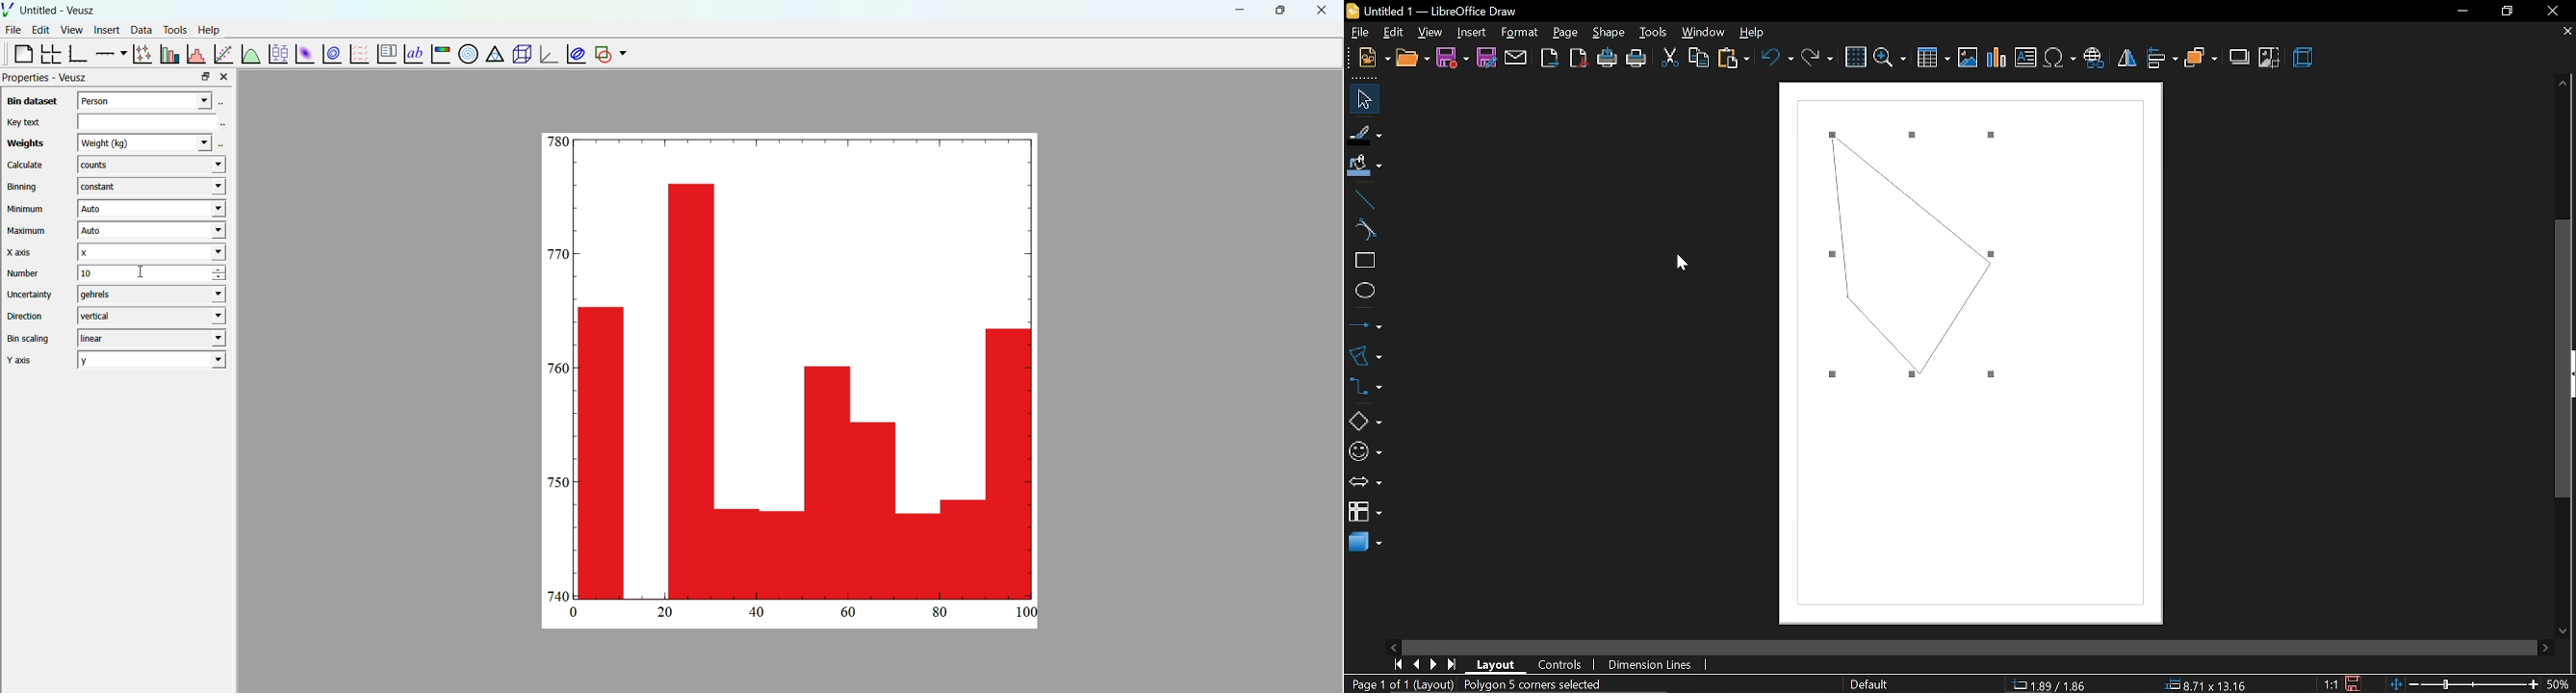  What do you see at coordinates (2463, 682) in the screenshot?
I see `change zoom` at bounding box center [2463, 682].